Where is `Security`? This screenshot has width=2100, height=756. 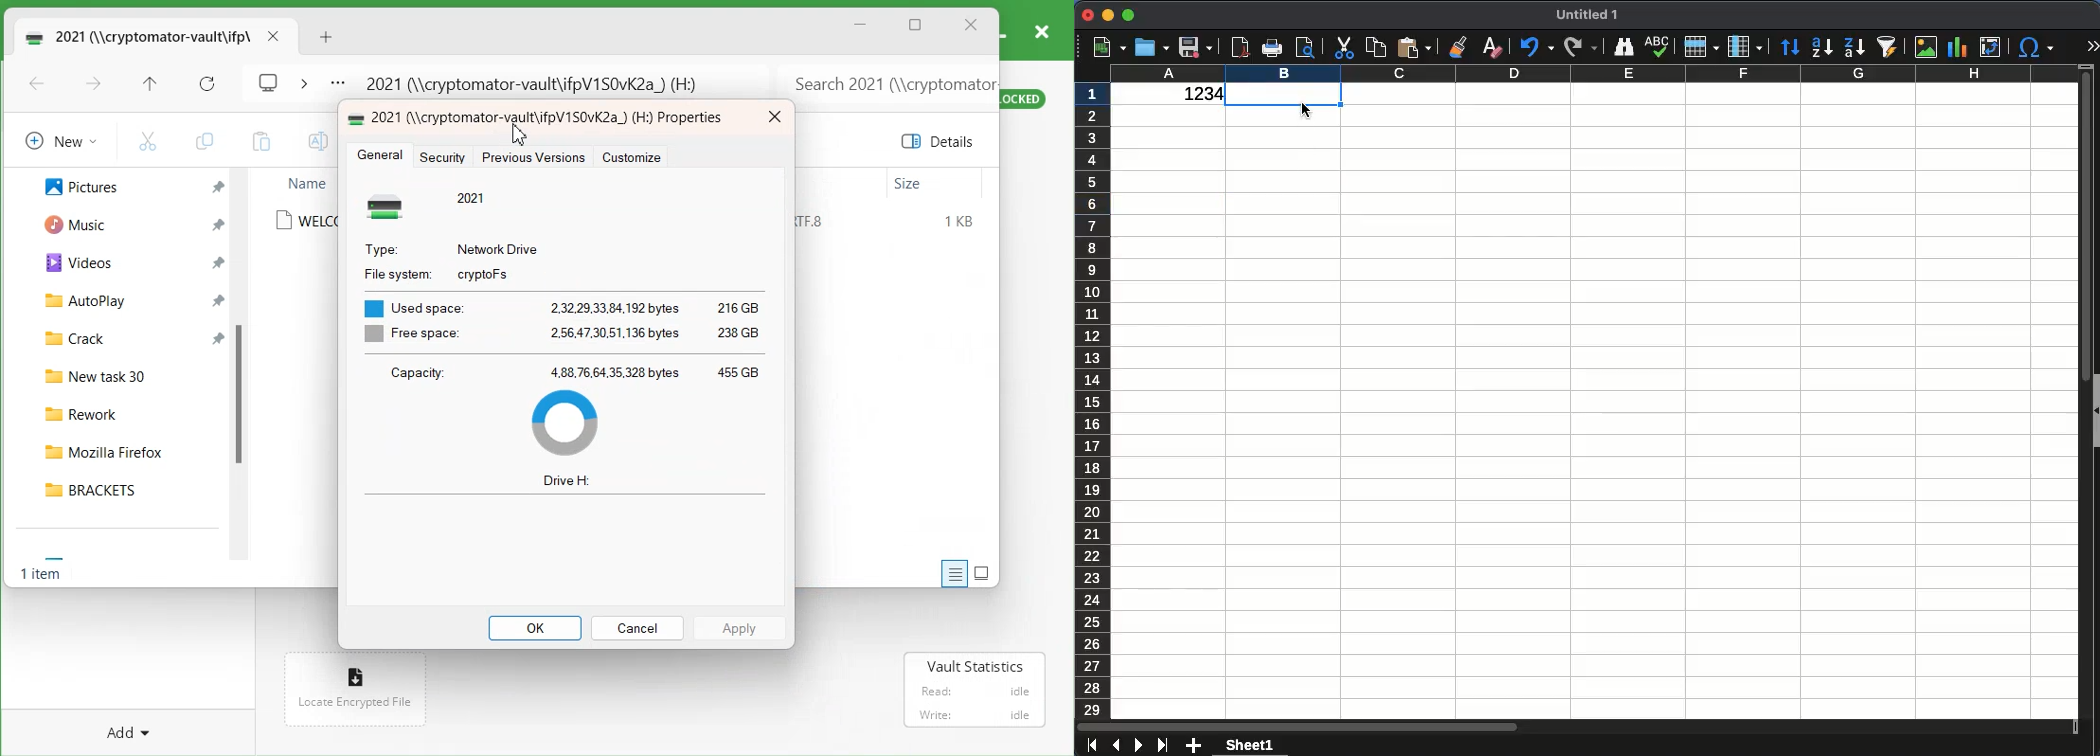 Security is located at coordinates (445, 156).